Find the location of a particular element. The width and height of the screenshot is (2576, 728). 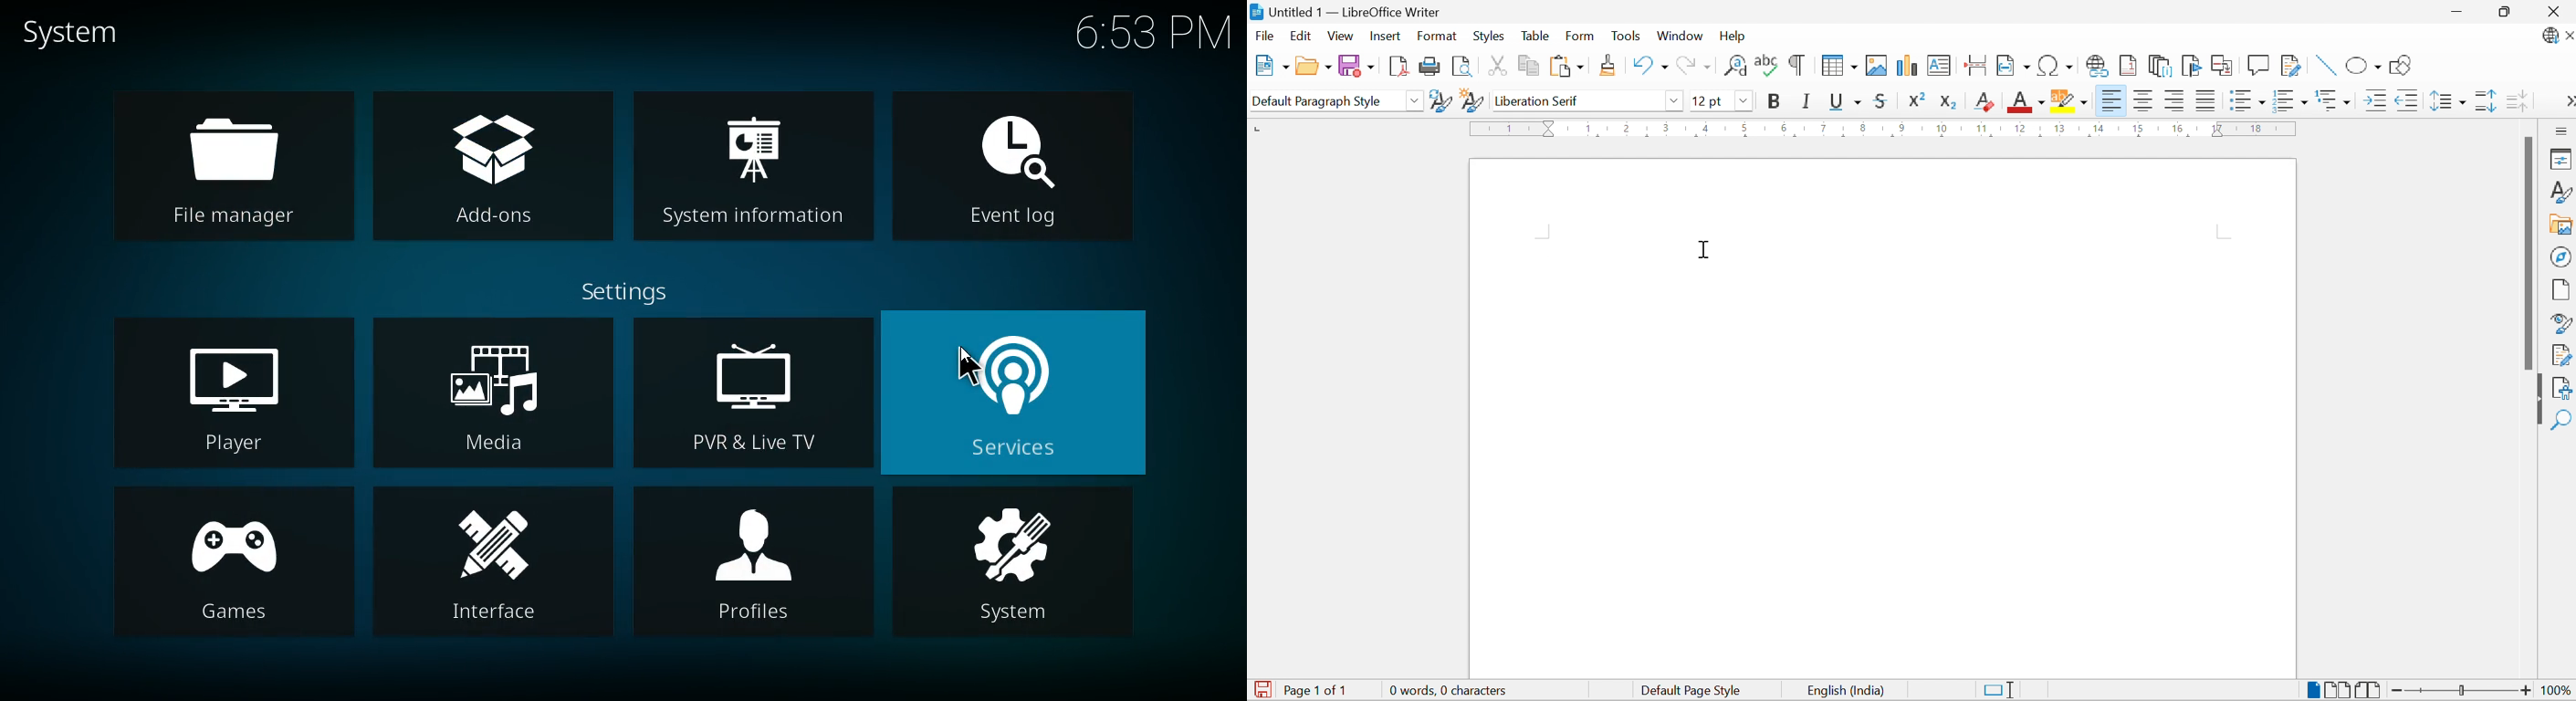

Bold is located at coordinates (1775, 101).